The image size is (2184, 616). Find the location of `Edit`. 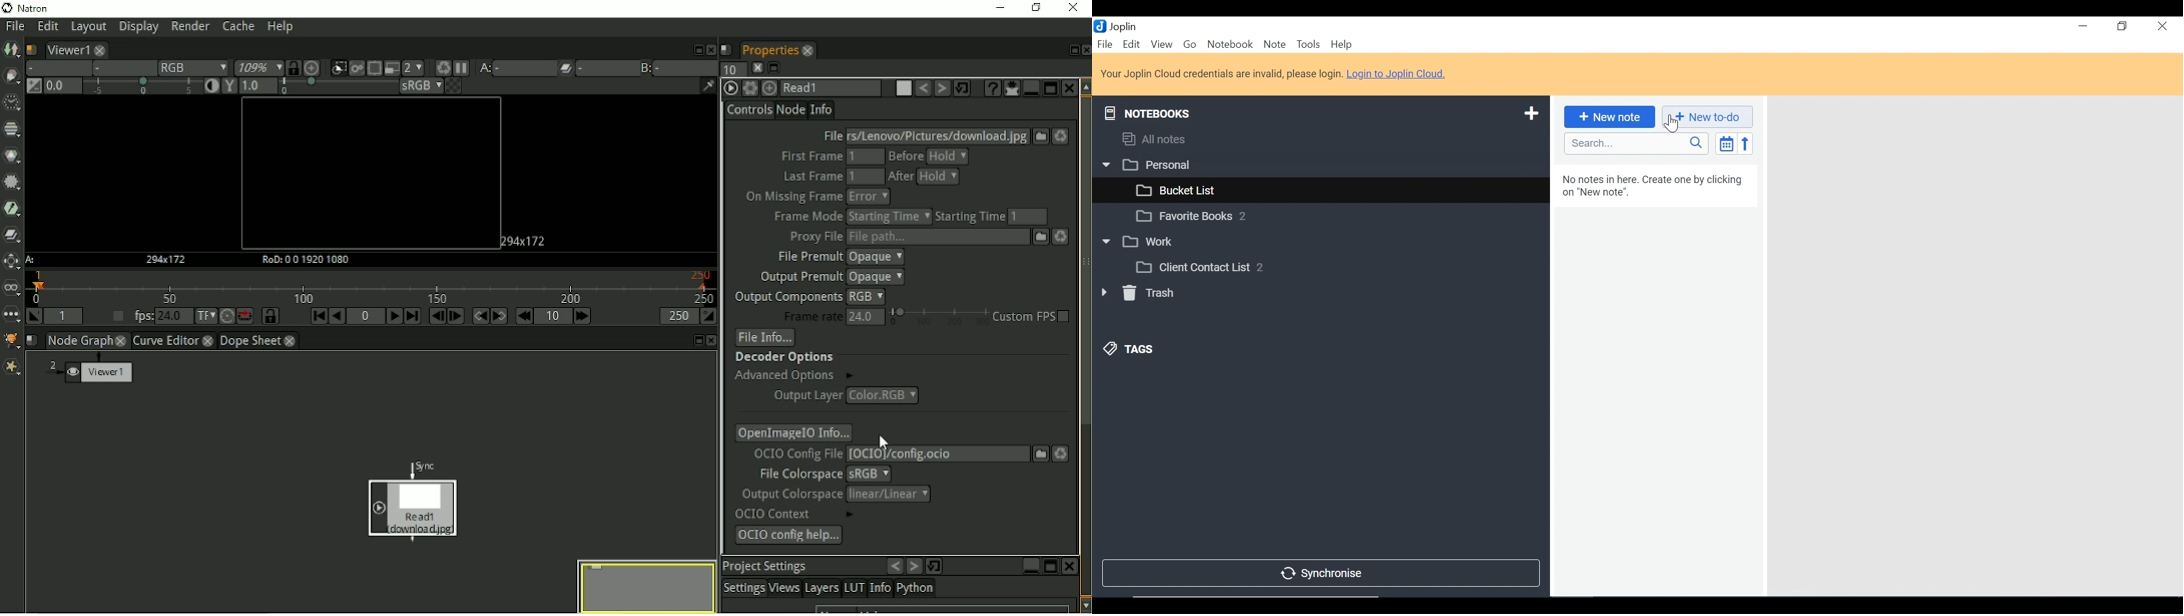

Edit is located at coordinates (46, 27).